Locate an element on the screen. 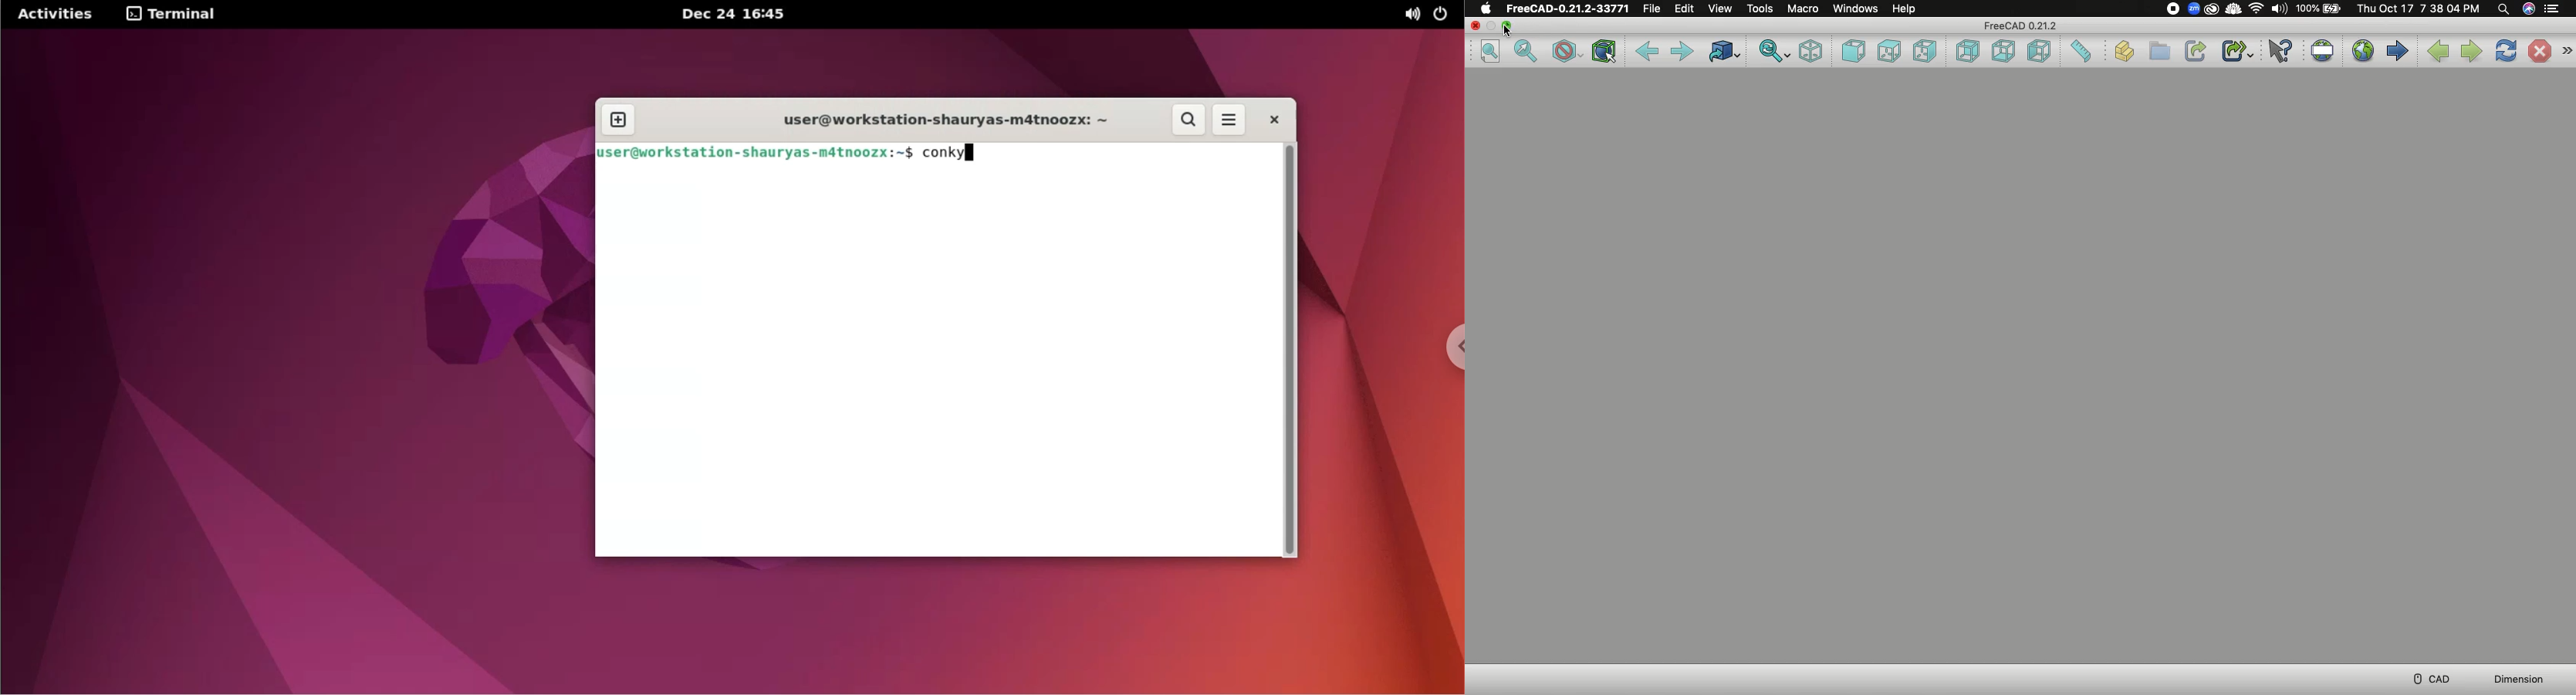 Image resolution: width=2576 pixels, height=700 pixels. Make link is located at coordinates (2194, 52).